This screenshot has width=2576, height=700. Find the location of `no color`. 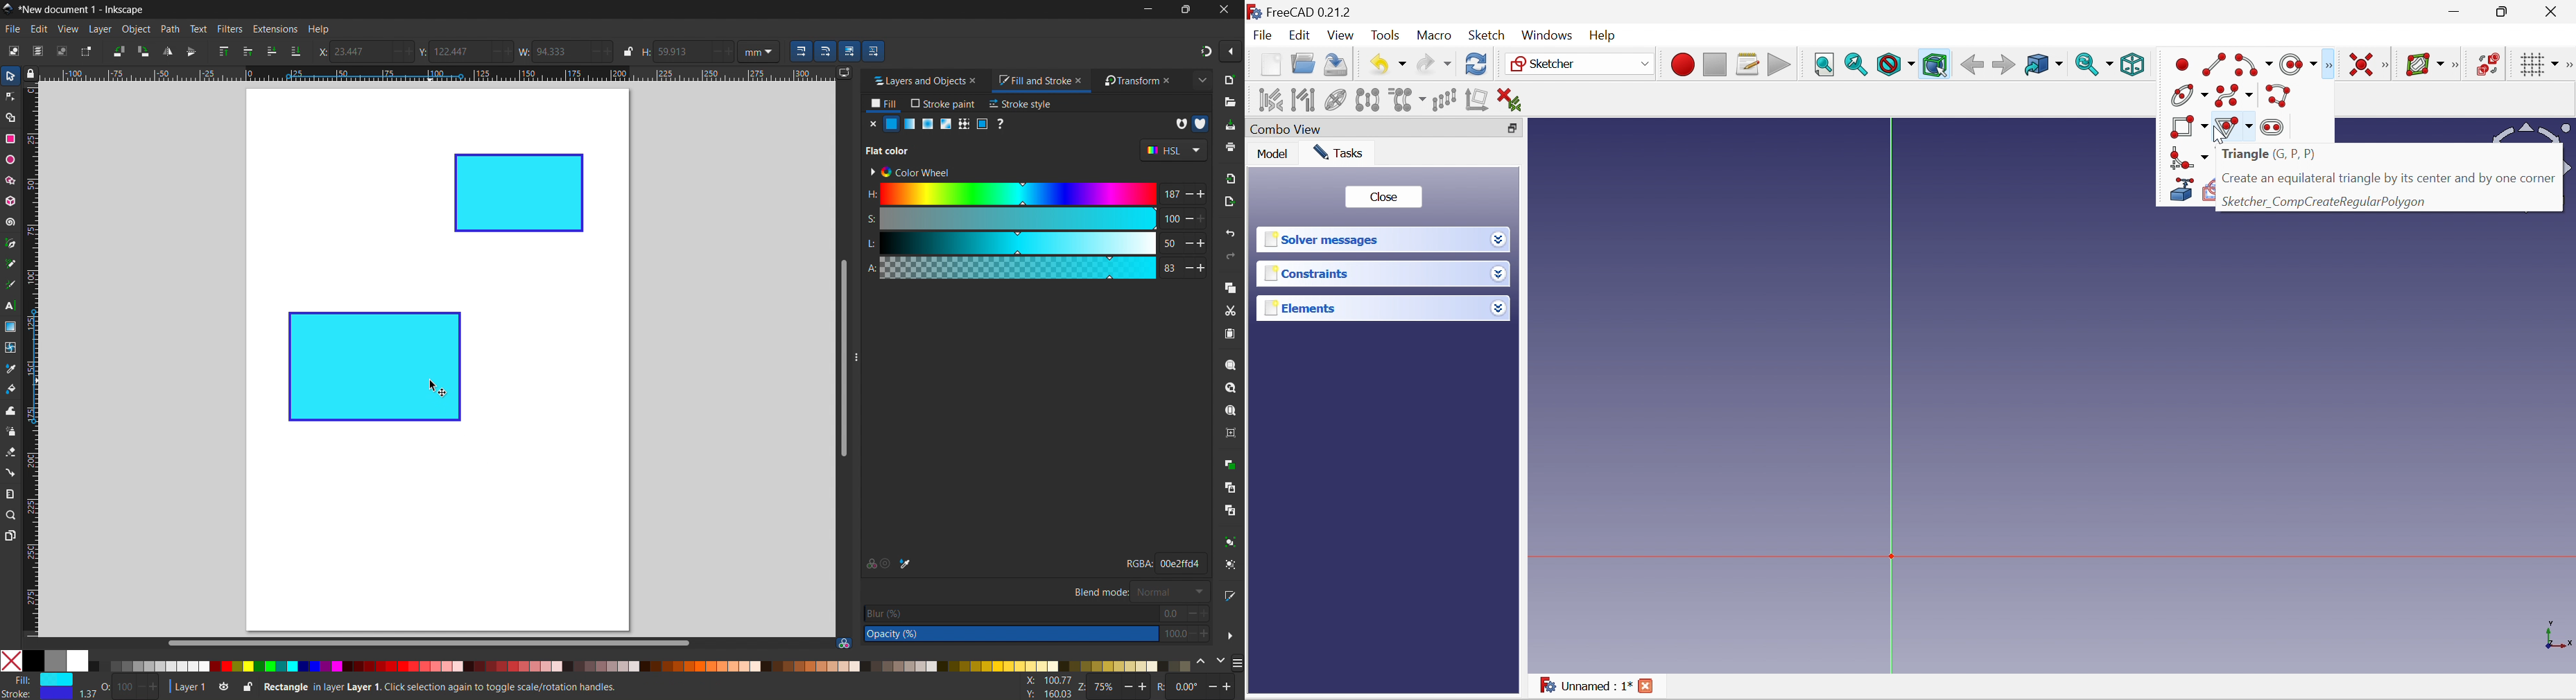

no color is located at coordinates (873, 123).